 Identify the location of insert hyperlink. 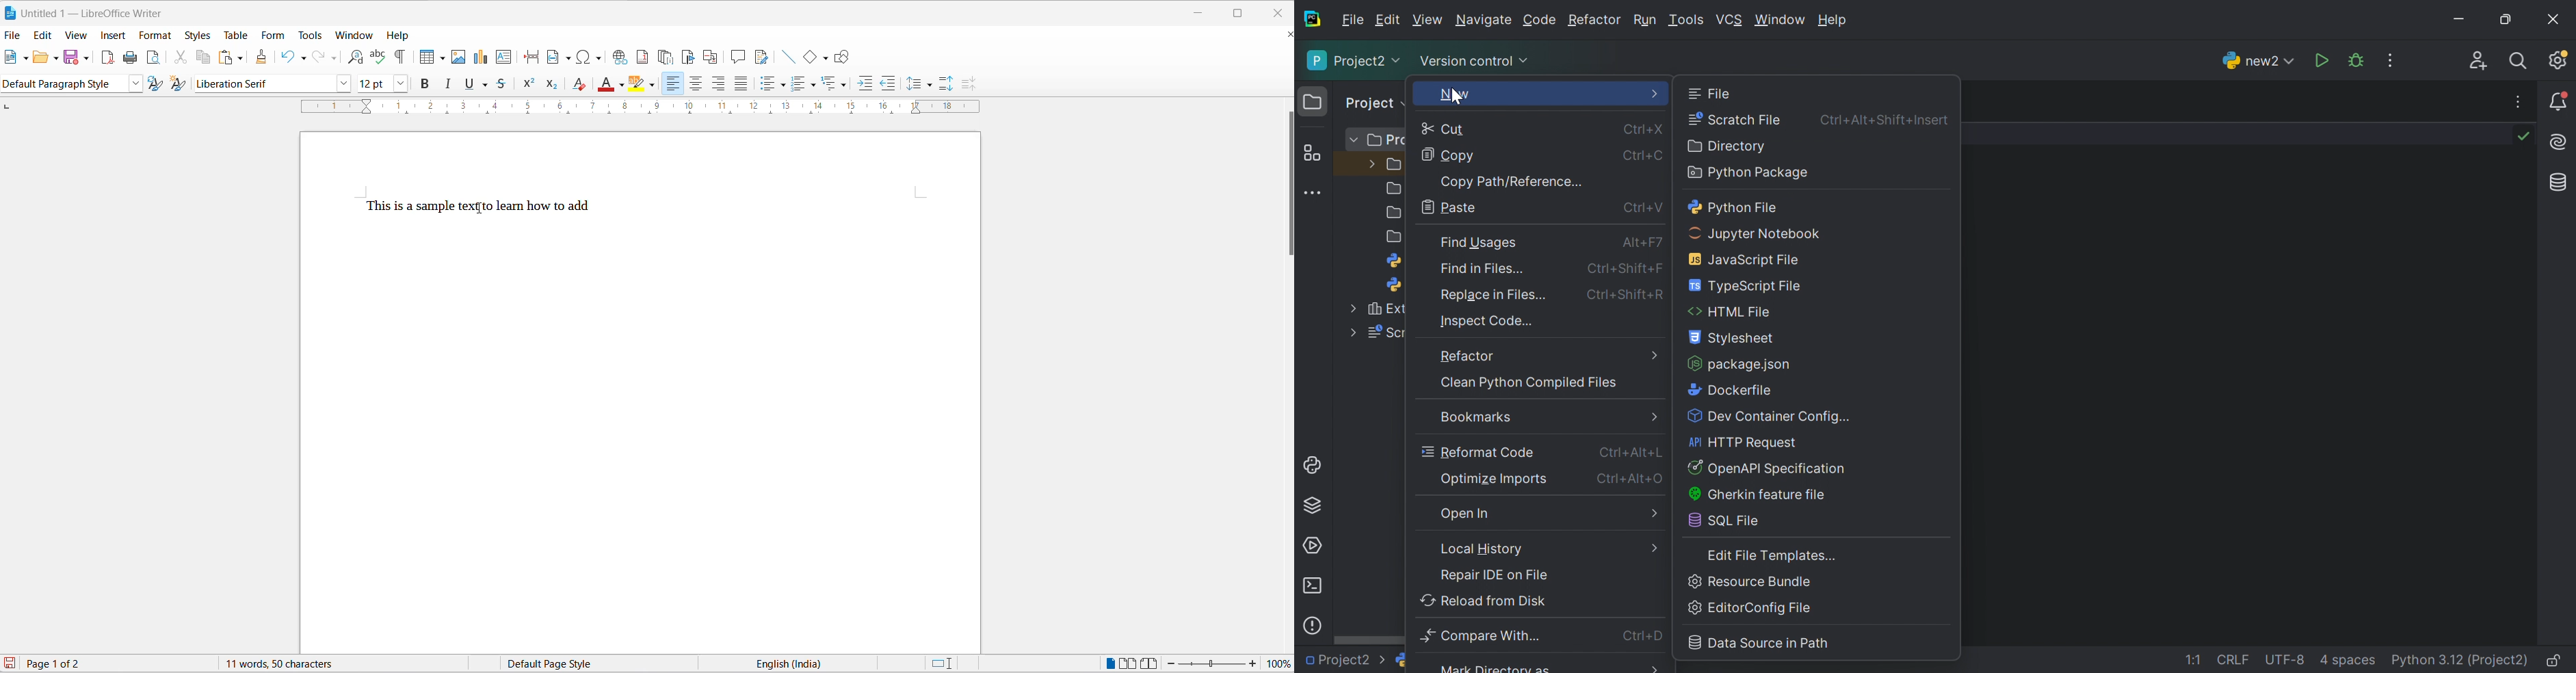
(621, 57).